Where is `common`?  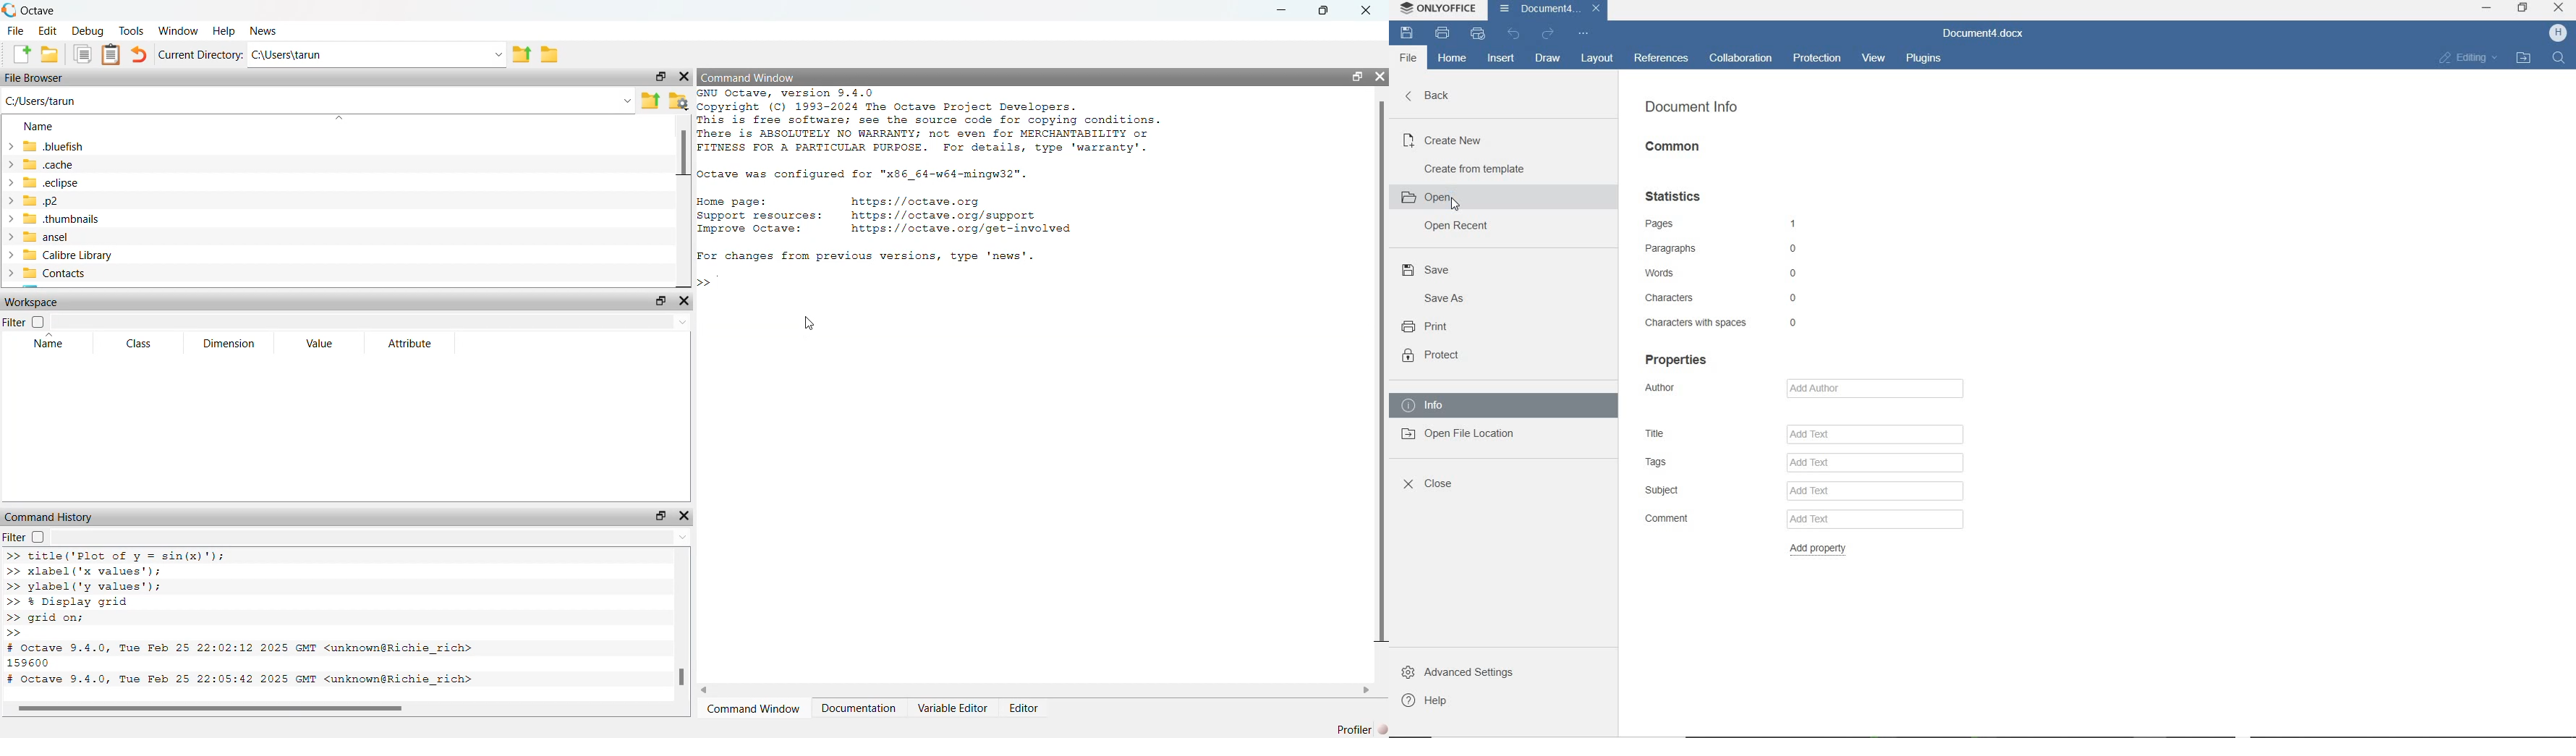 common is located at coordinates (1679, 149).